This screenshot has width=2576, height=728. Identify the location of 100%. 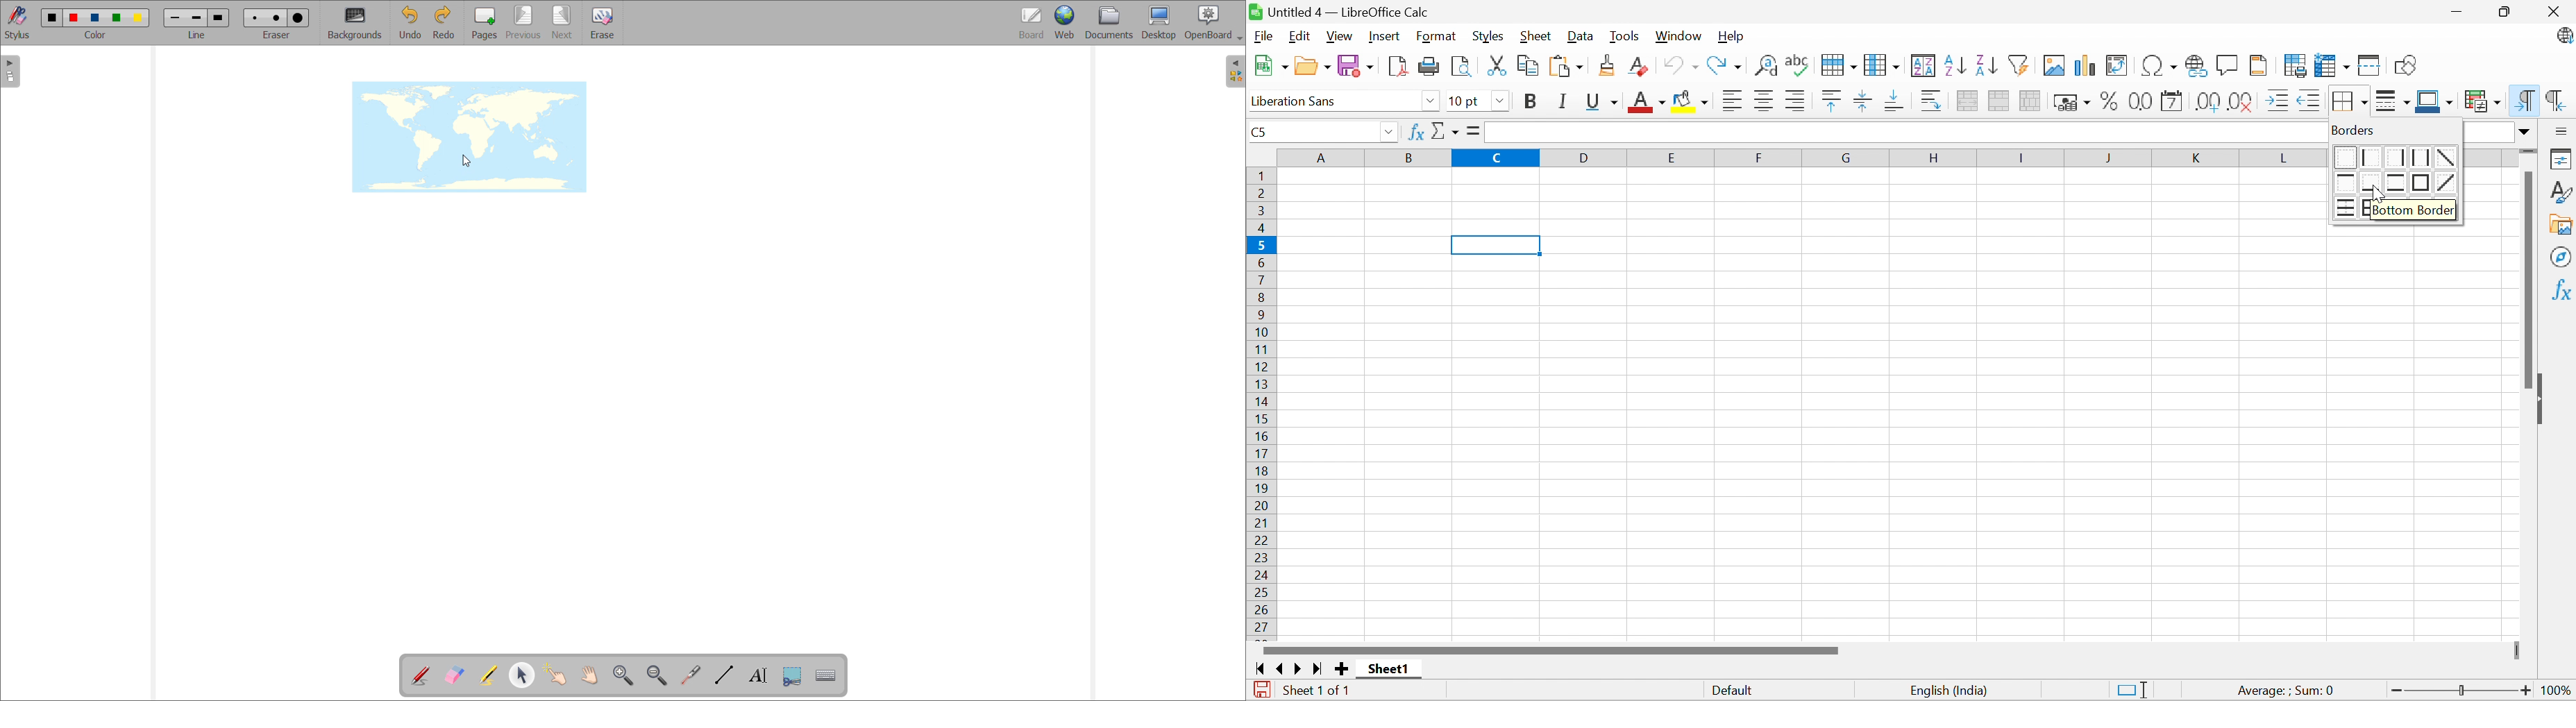
(2559, 693).